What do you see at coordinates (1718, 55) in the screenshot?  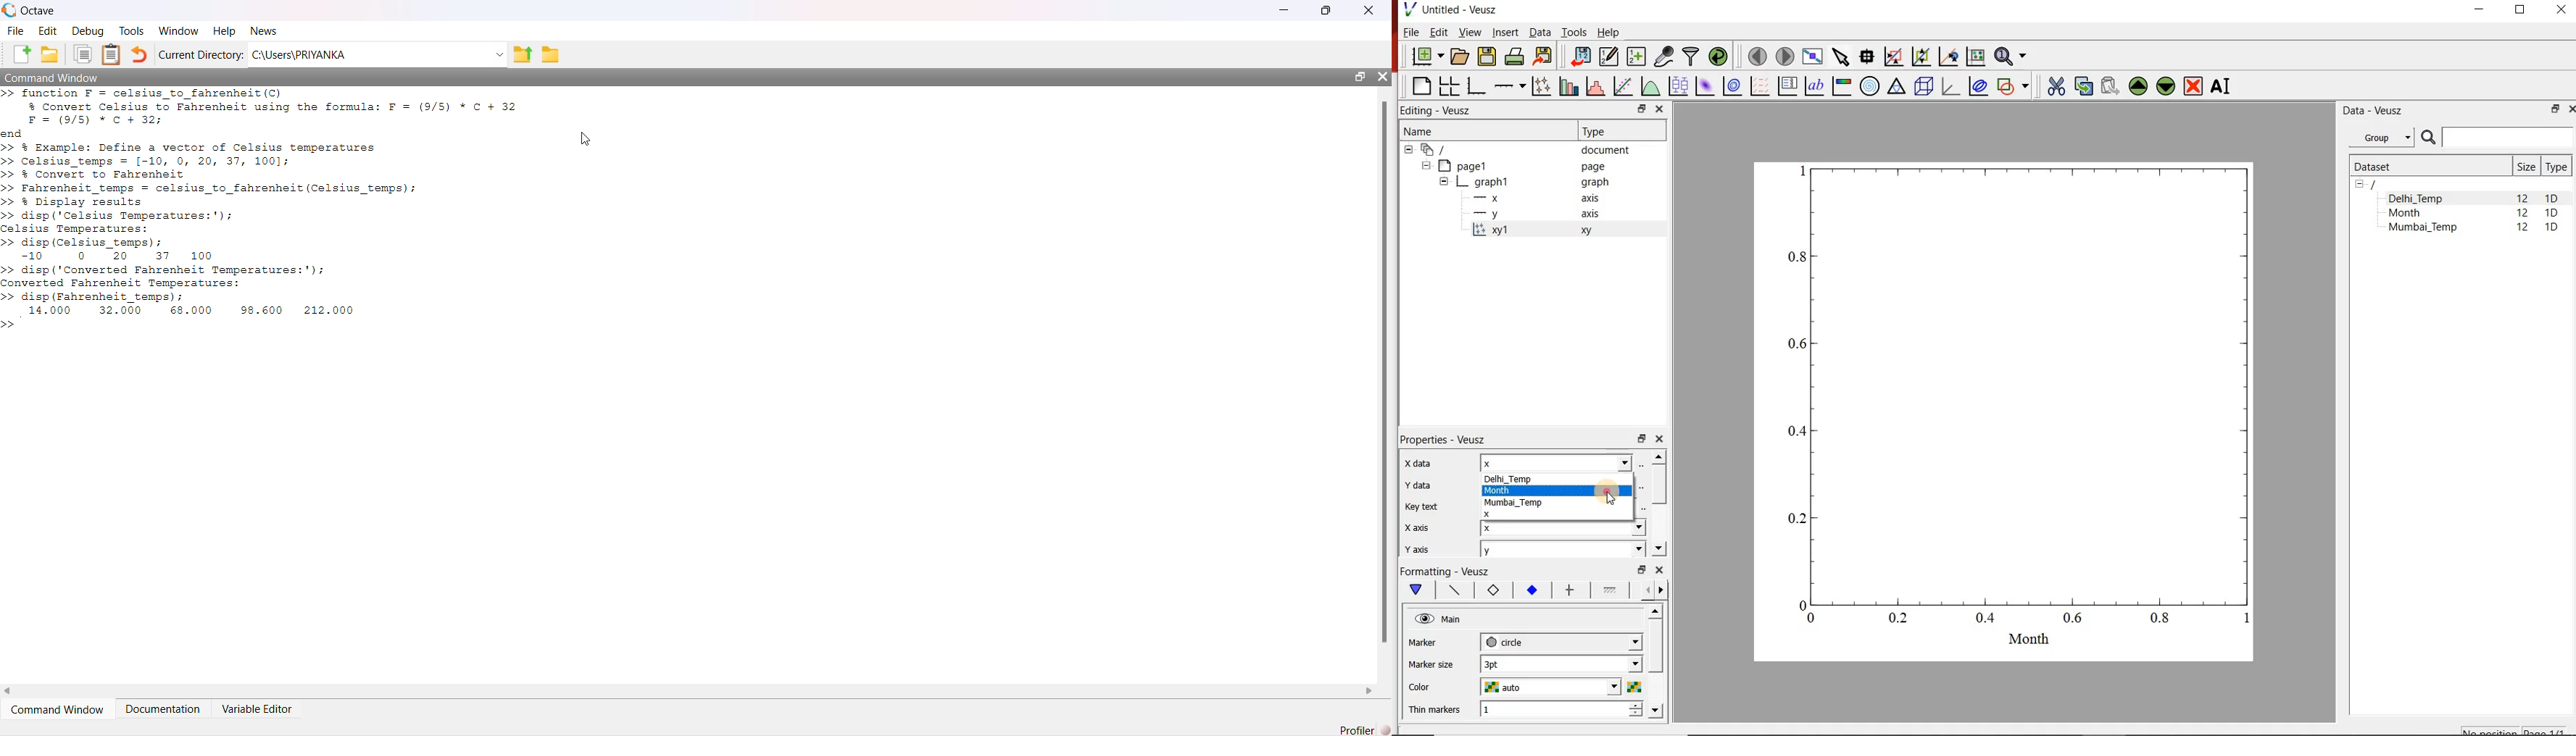 I see `reload linked datasets` at bounding box center [1718, 55].